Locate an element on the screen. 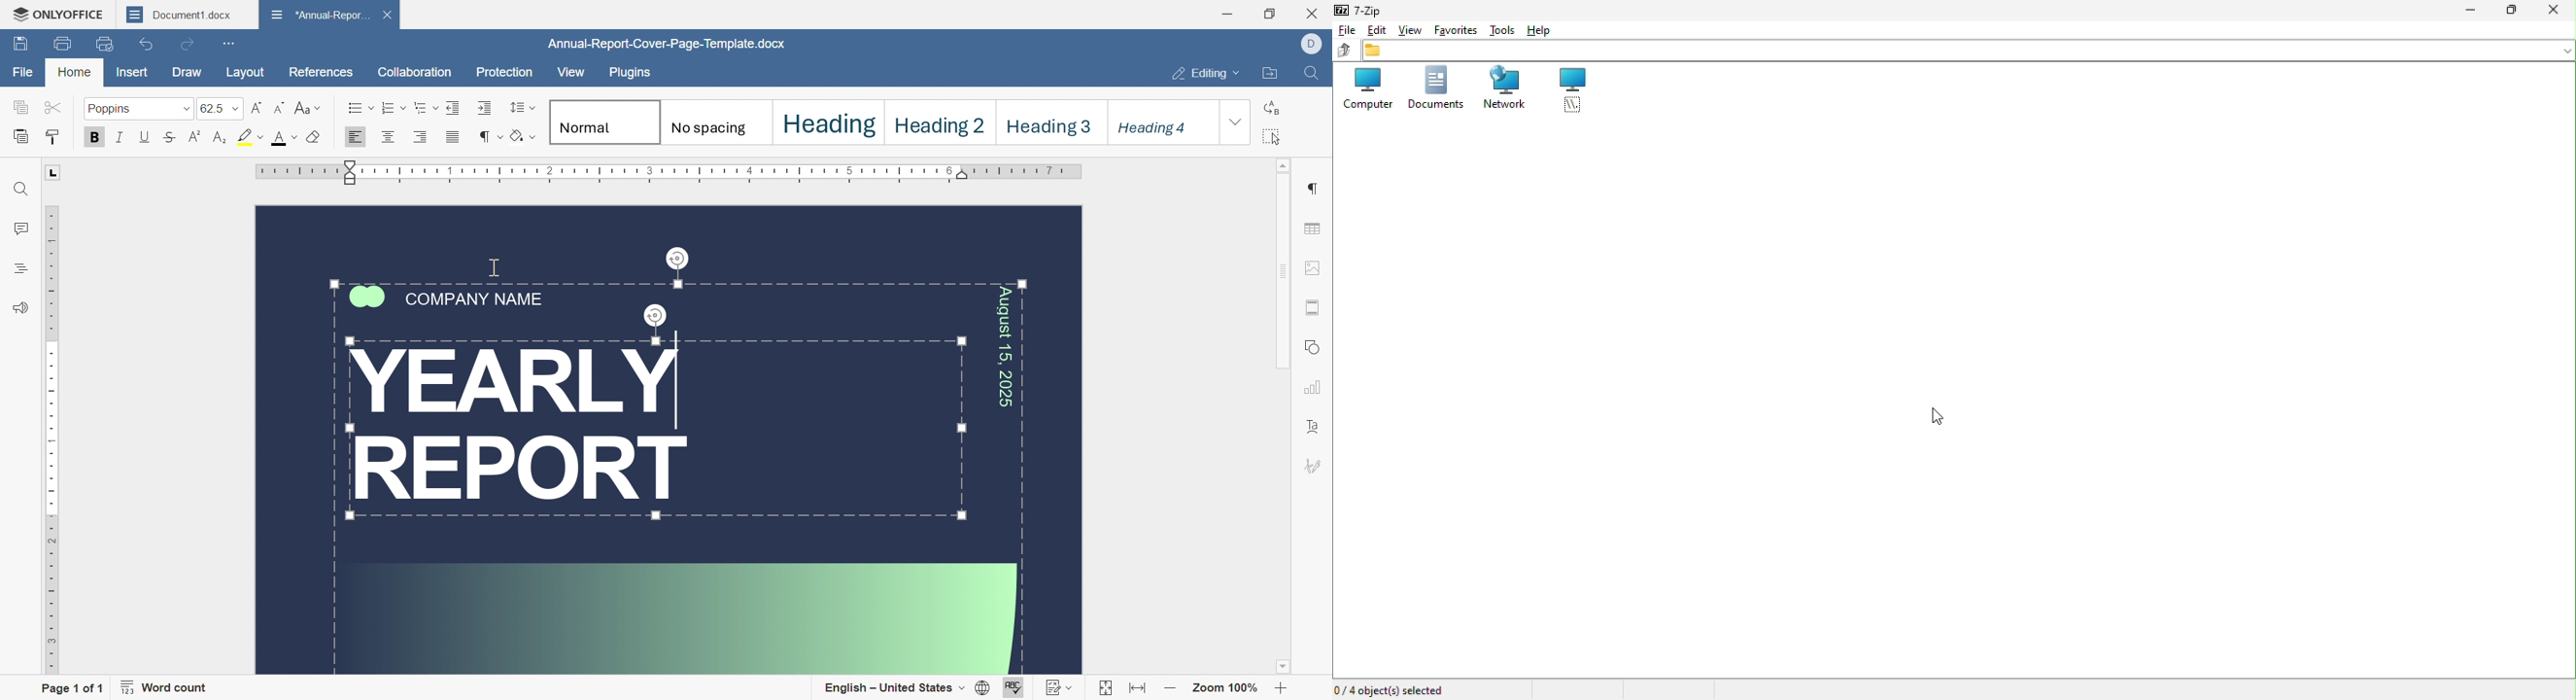 The width and height of the screenshot is (2576, 700). Four object selected is located at coordinates (1400, 690).